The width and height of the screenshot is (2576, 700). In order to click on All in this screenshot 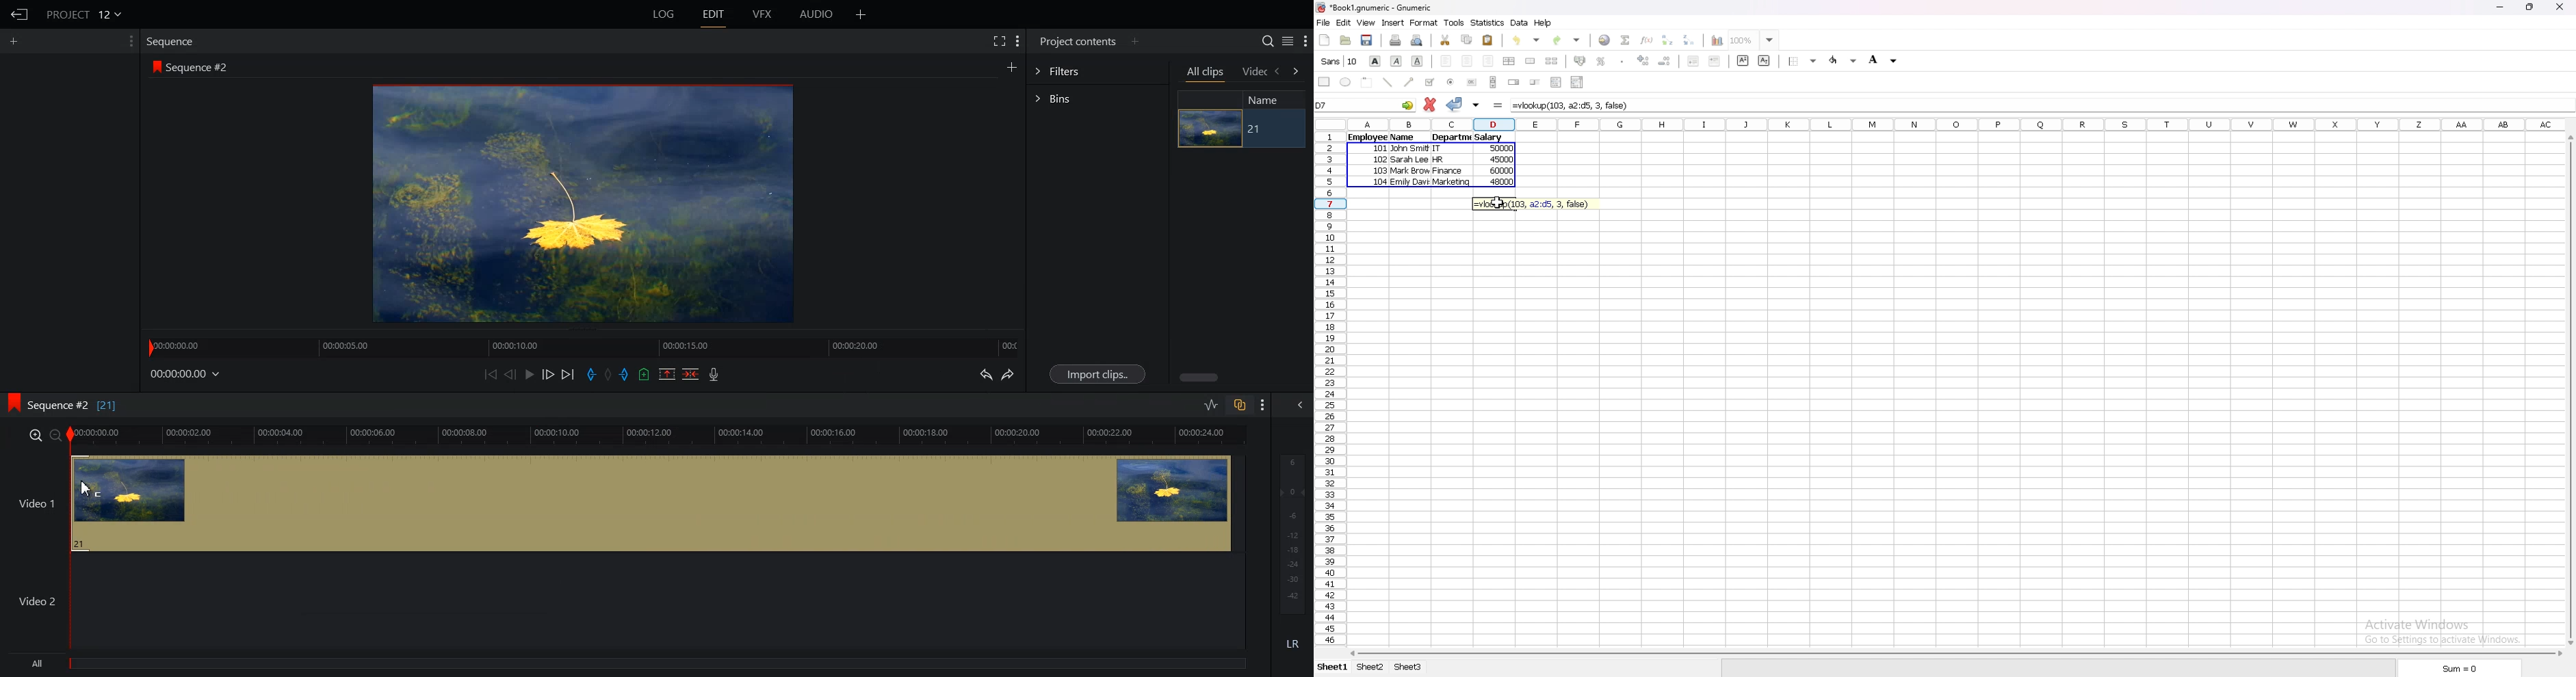, I will do `click(629, 665)`.